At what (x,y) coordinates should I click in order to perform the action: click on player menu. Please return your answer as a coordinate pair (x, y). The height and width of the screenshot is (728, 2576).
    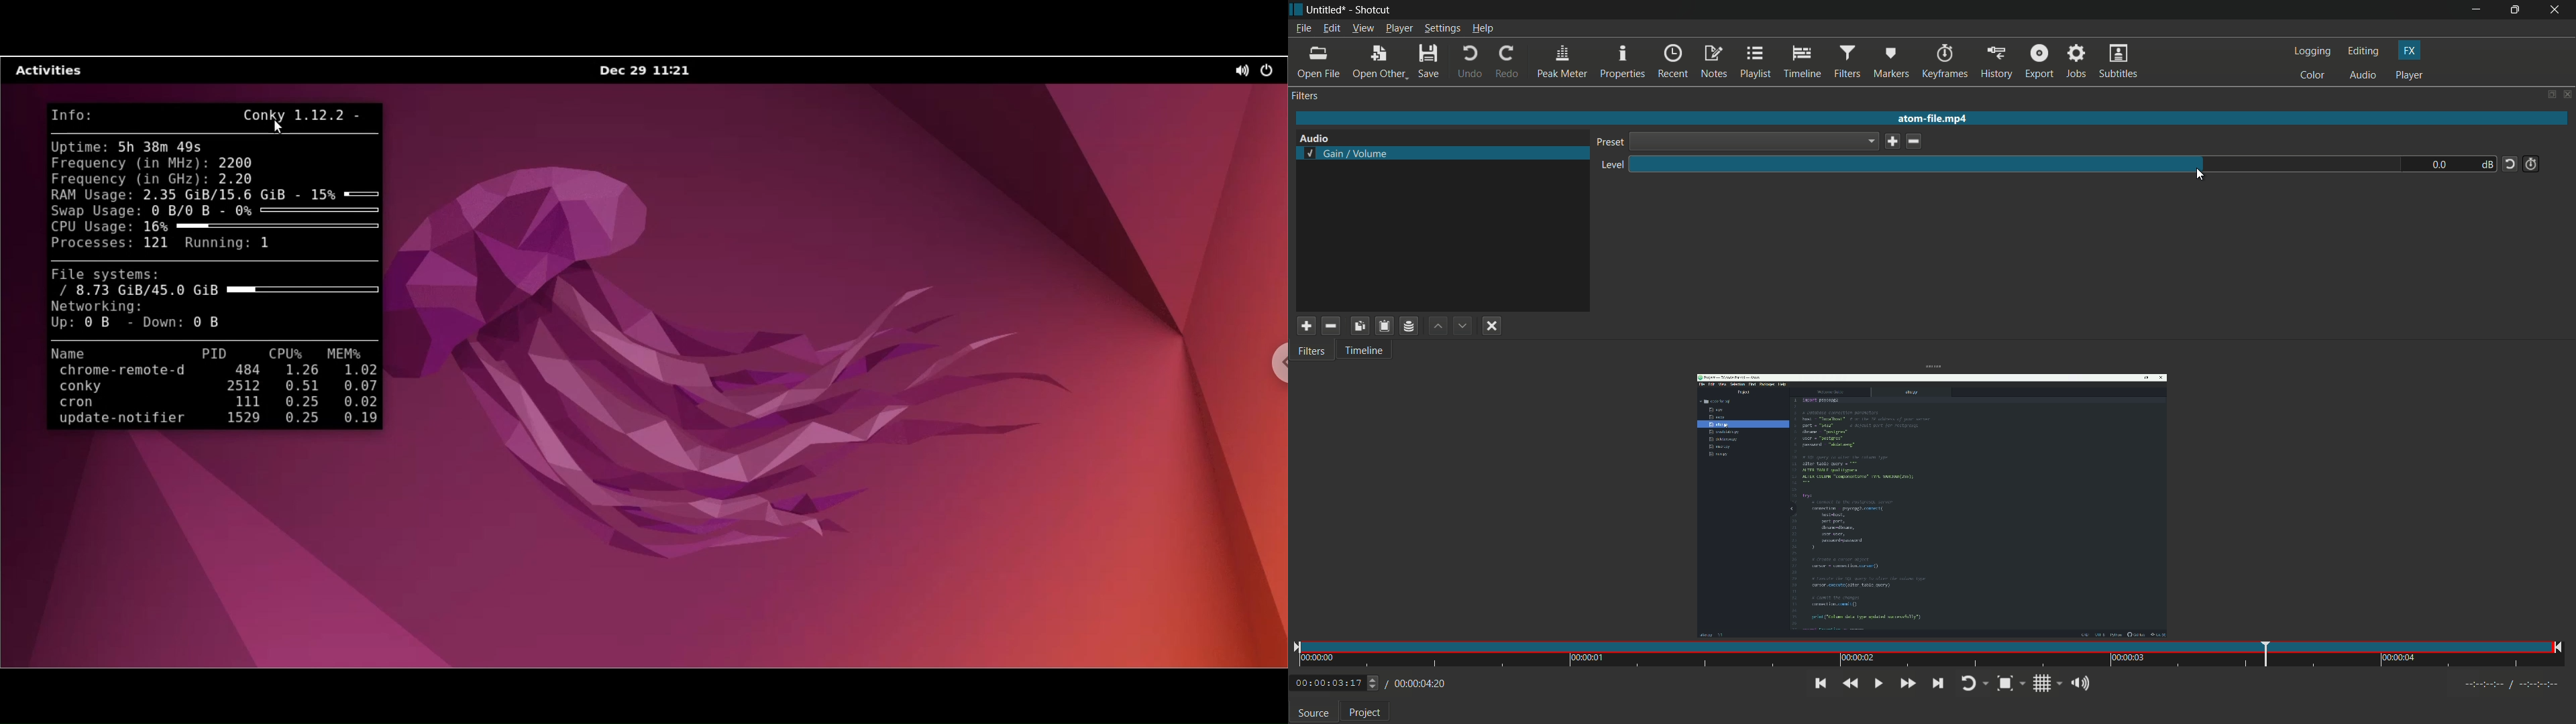
    Looking at the image, I should click on (1399, 28).